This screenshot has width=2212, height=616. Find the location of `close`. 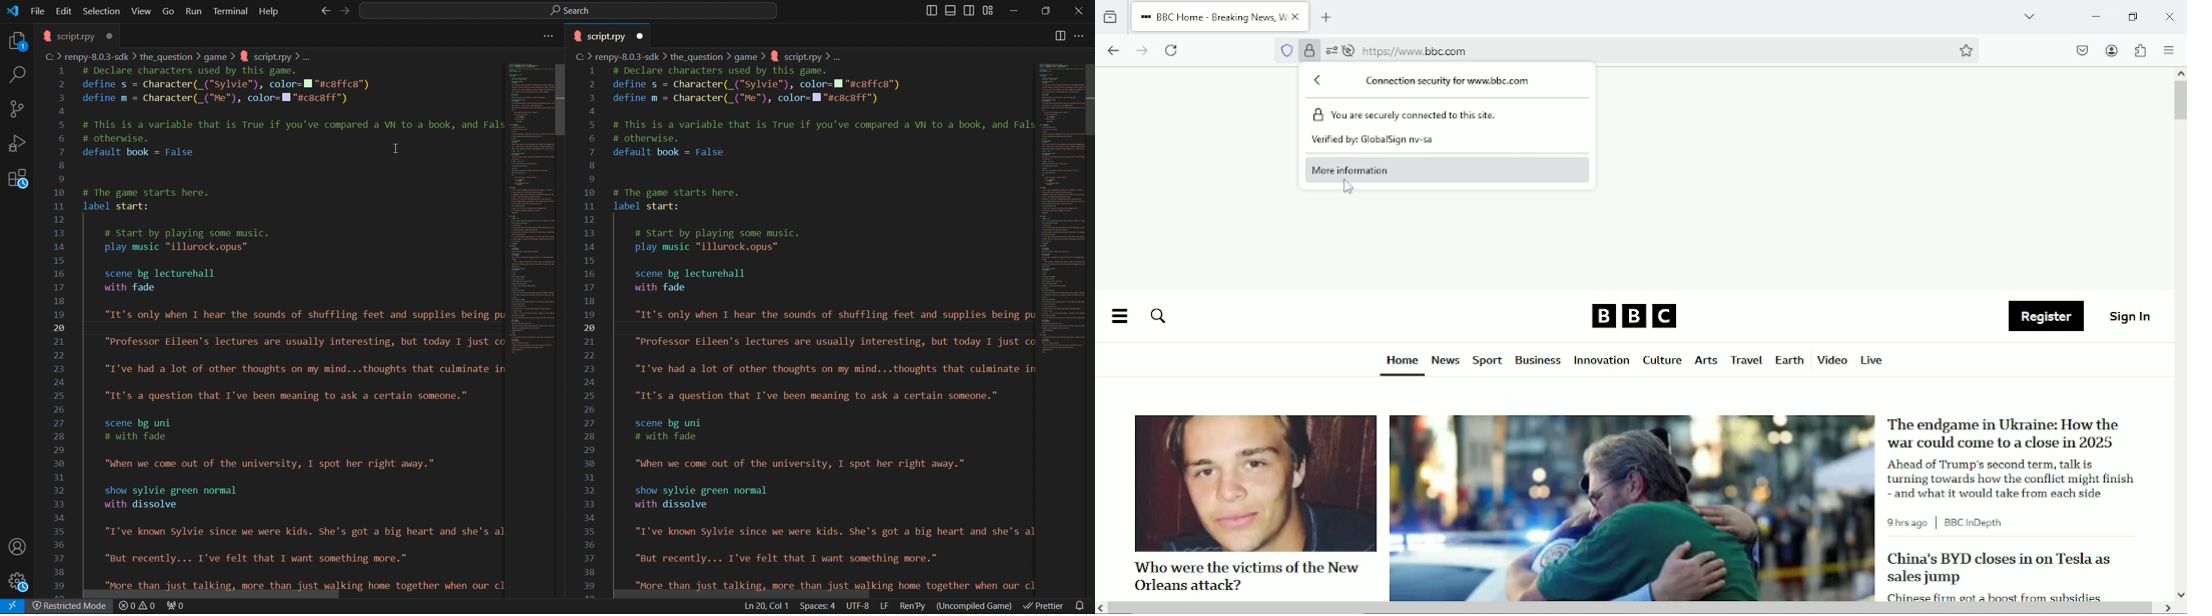

close is located at coordinates (1297, 16).